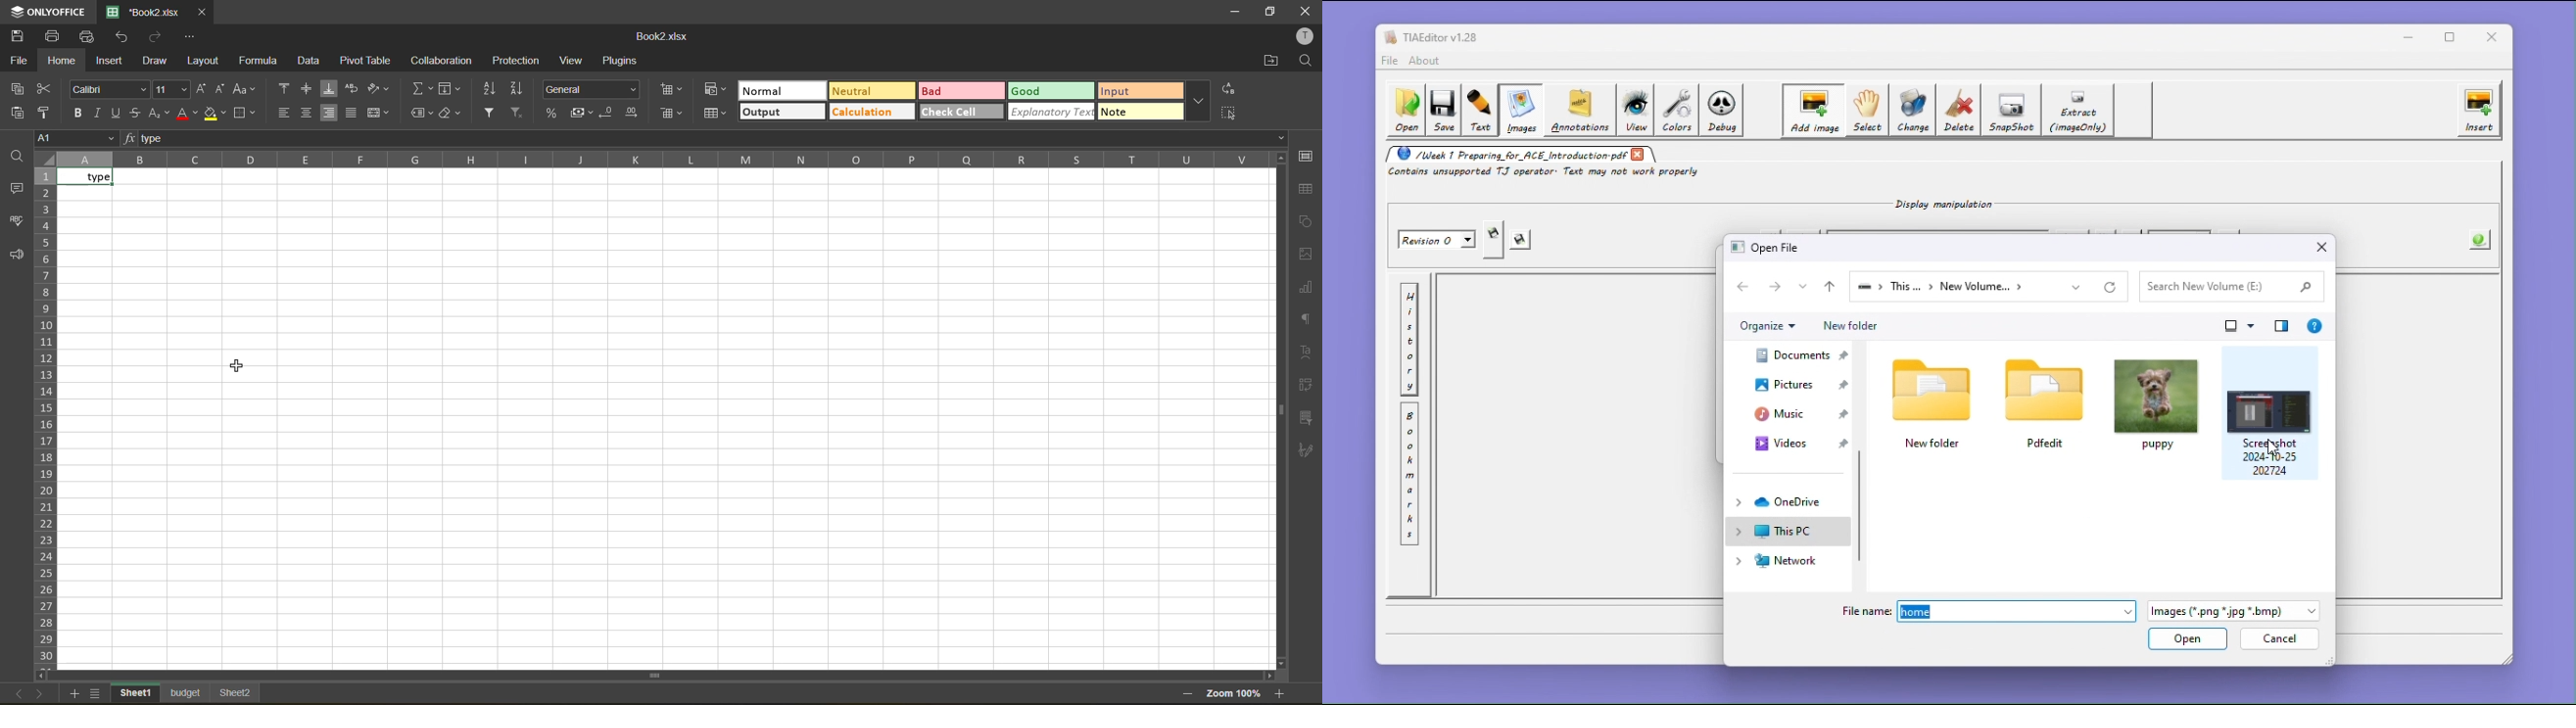  I want to click on find, so click(1304, 61).